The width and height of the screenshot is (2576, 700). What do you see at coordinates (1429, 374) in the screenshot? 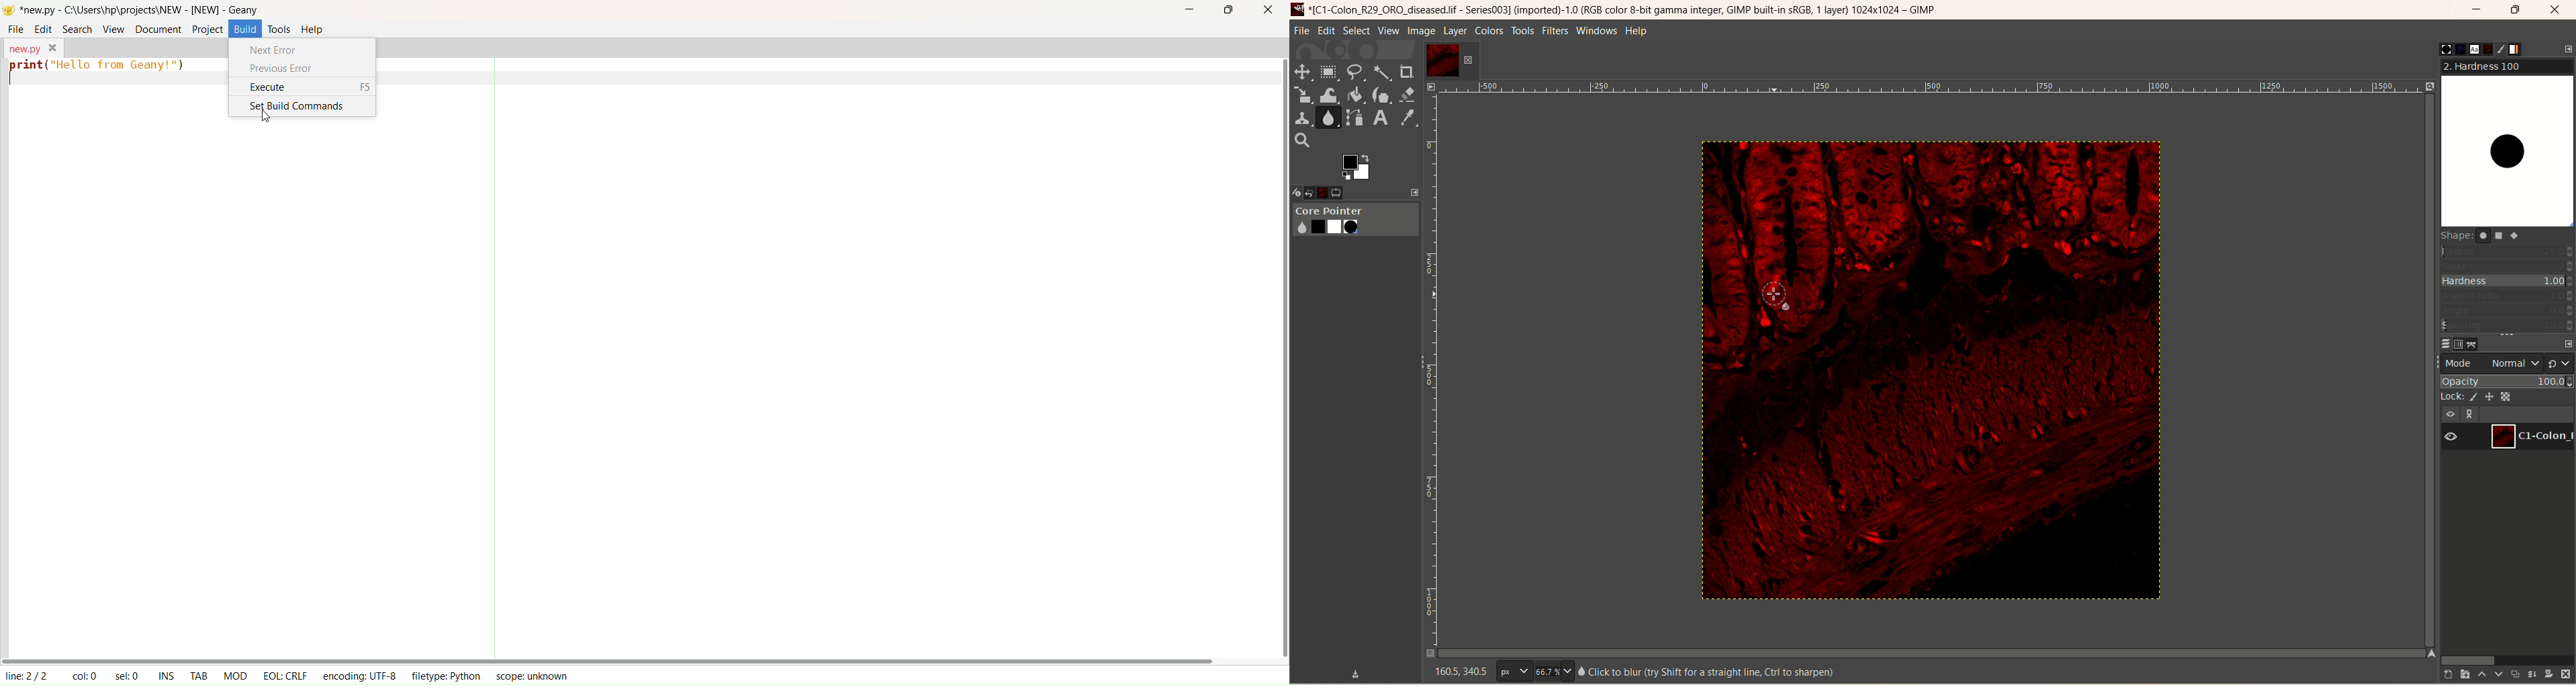
I see `scale bar` at bounding box center [1429, 374].